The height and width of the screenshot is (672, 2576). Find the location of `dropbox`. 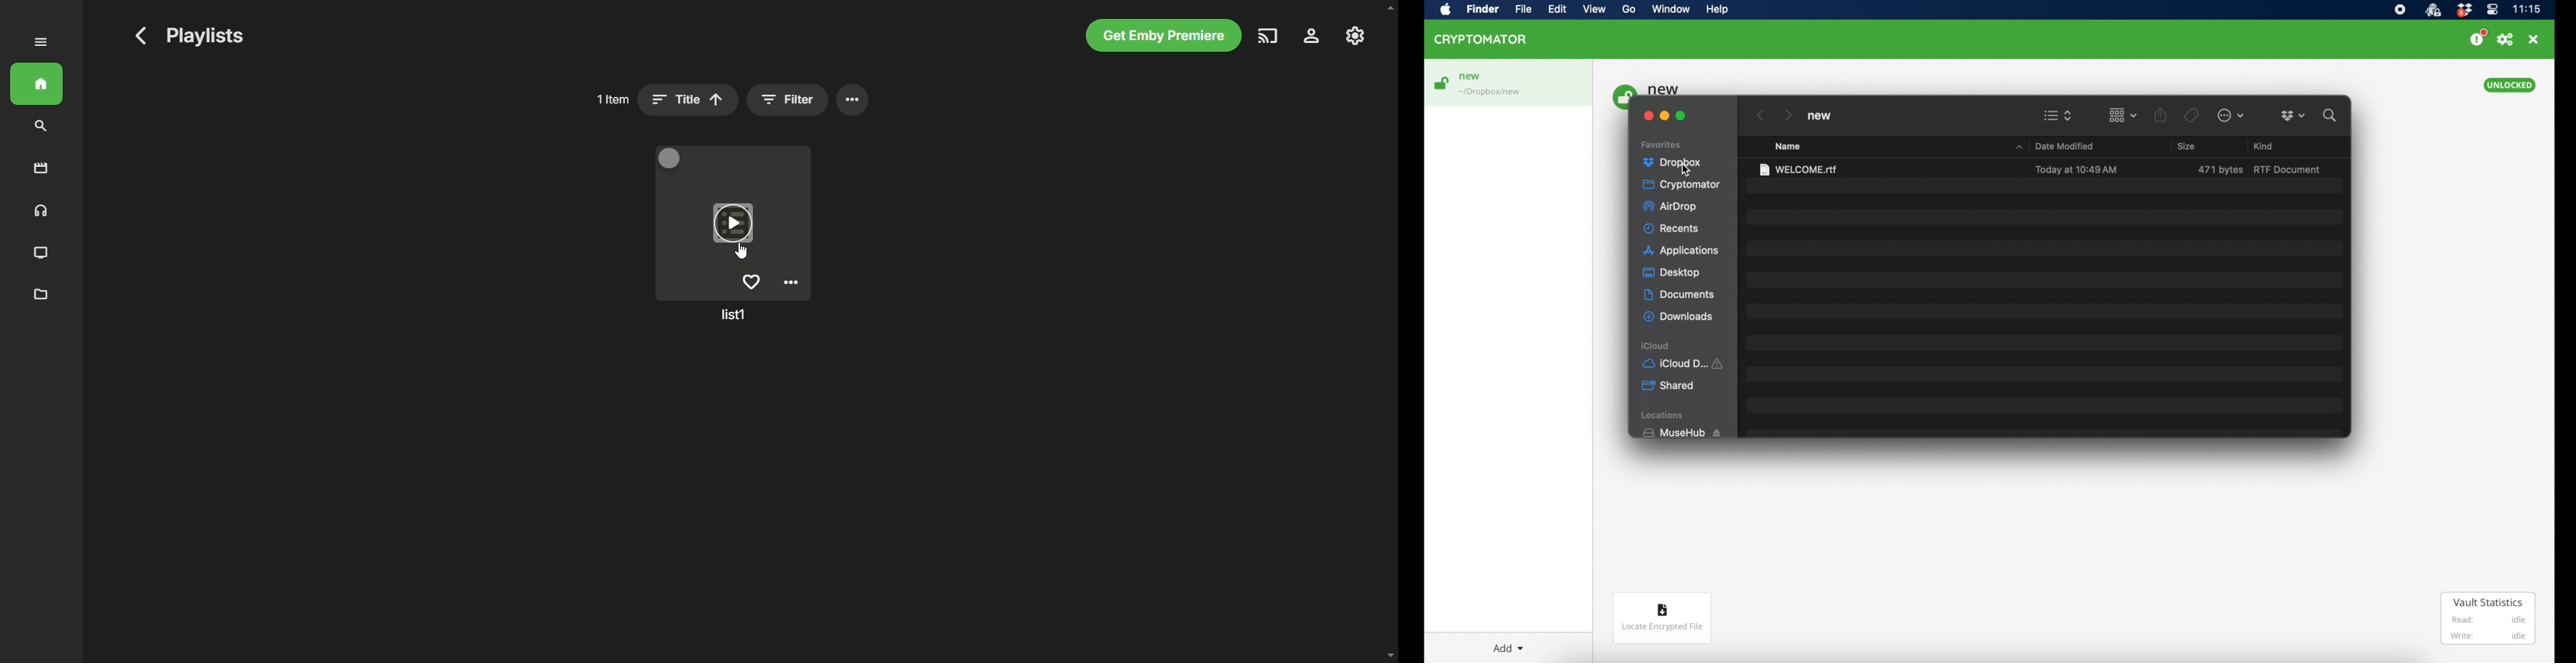

dropbox is located at coordinates (1672, 163).